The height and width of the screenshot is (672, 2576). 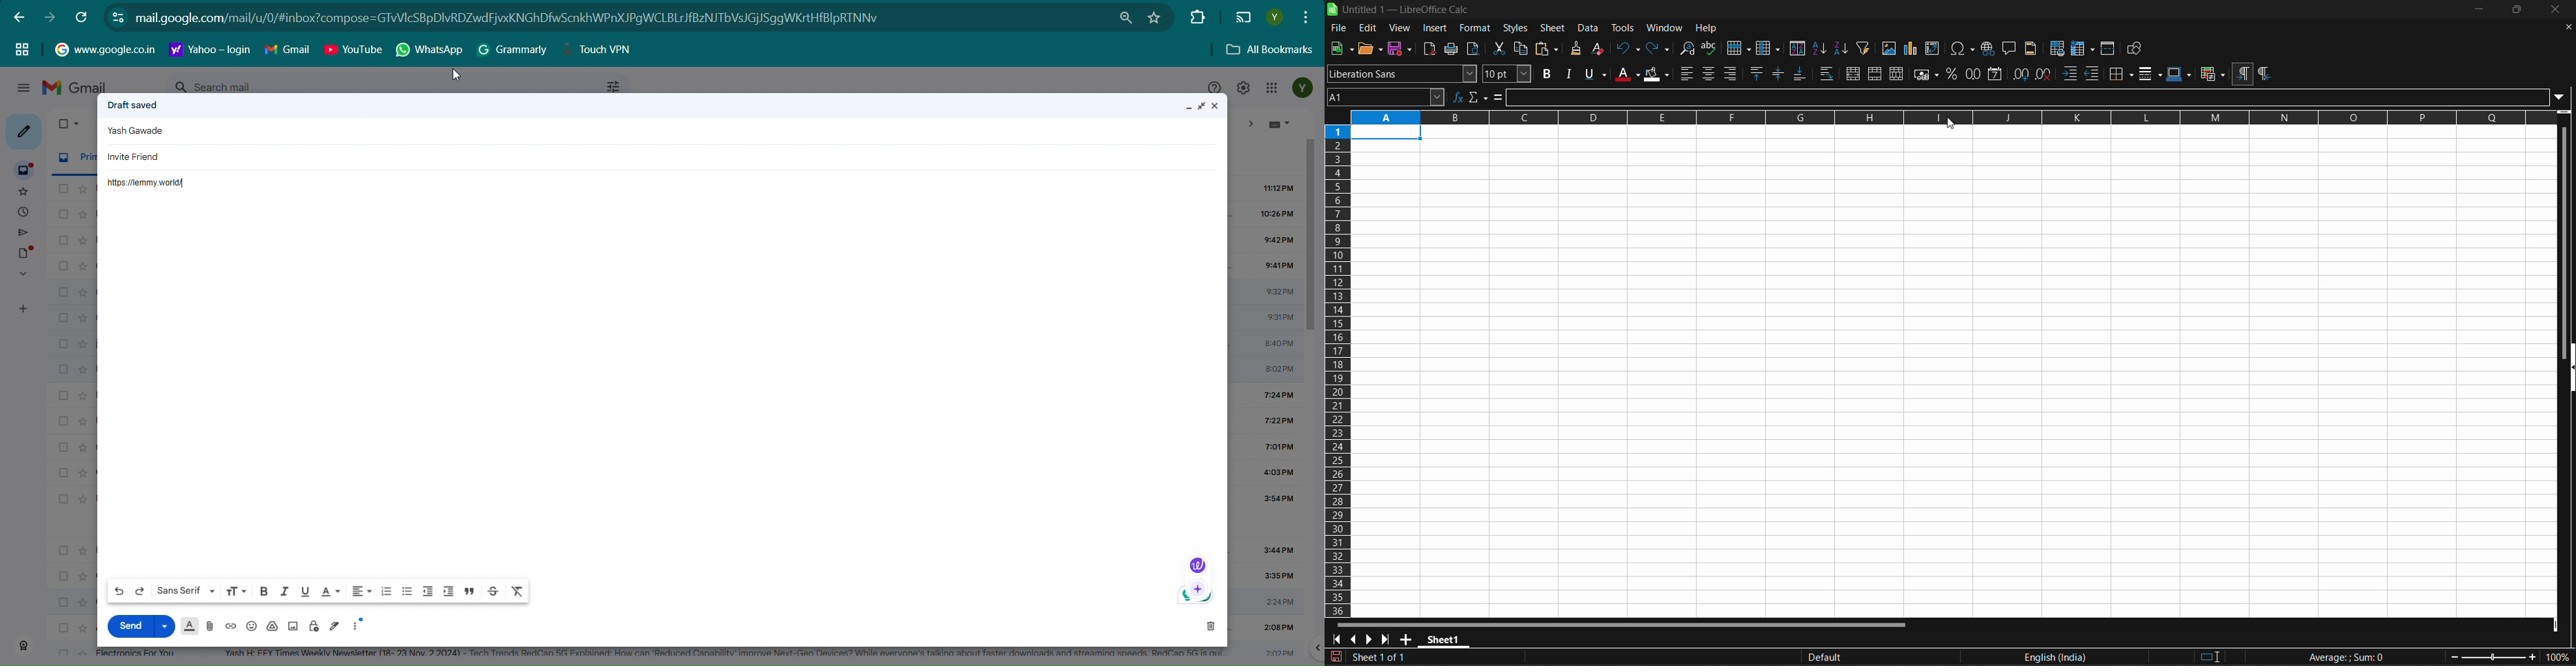 What do you see at coordinates (118, 17) in the screenshot?
I see `view site information` at bounding box center [118, 17].